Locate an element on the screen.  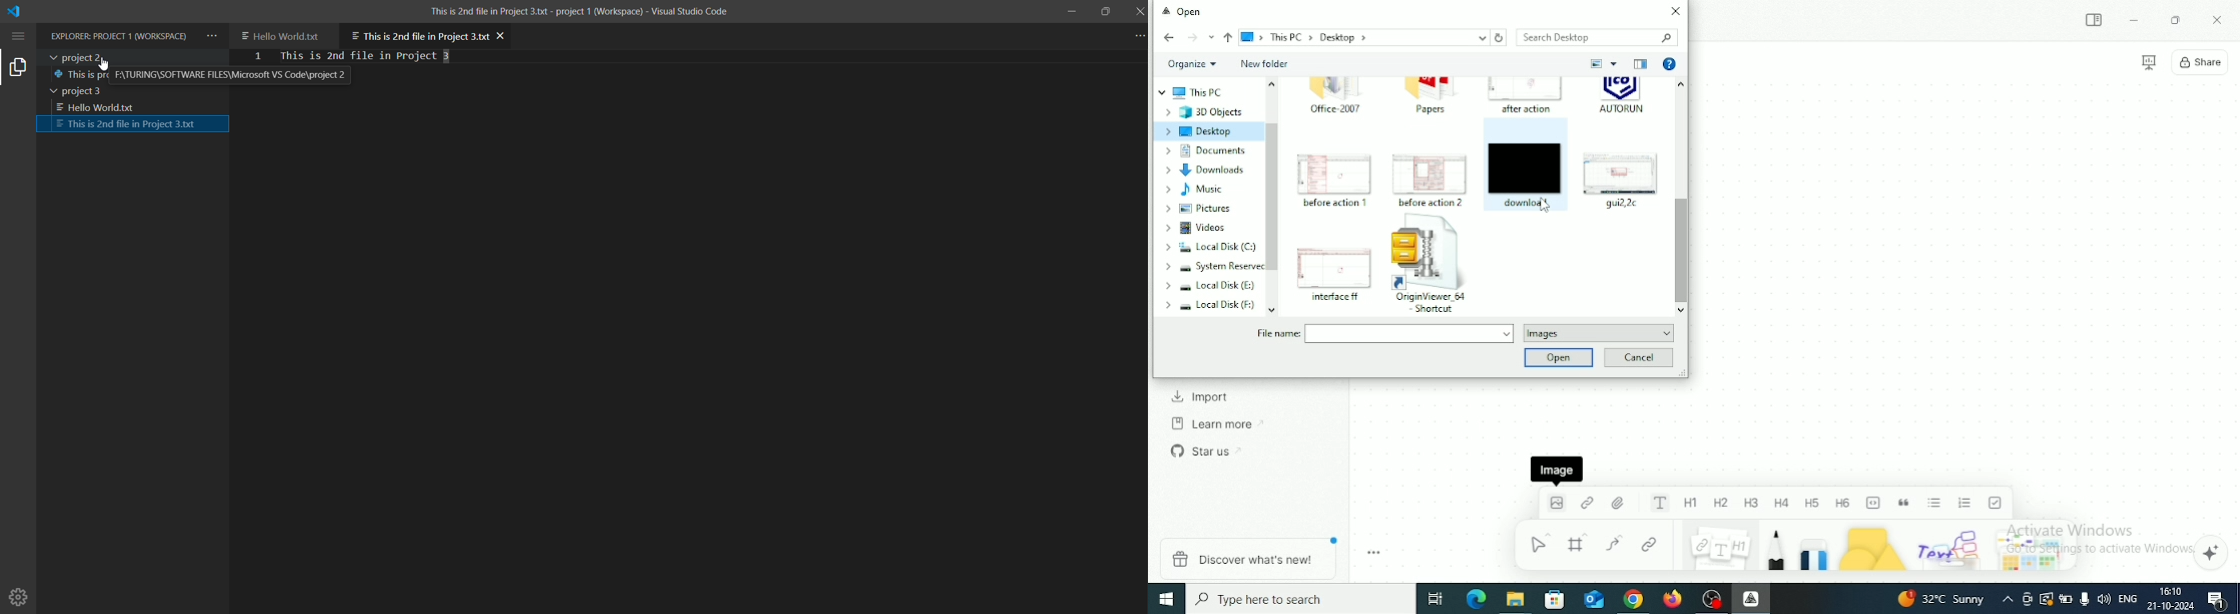
Star us is located at coordinates (1205, 450).